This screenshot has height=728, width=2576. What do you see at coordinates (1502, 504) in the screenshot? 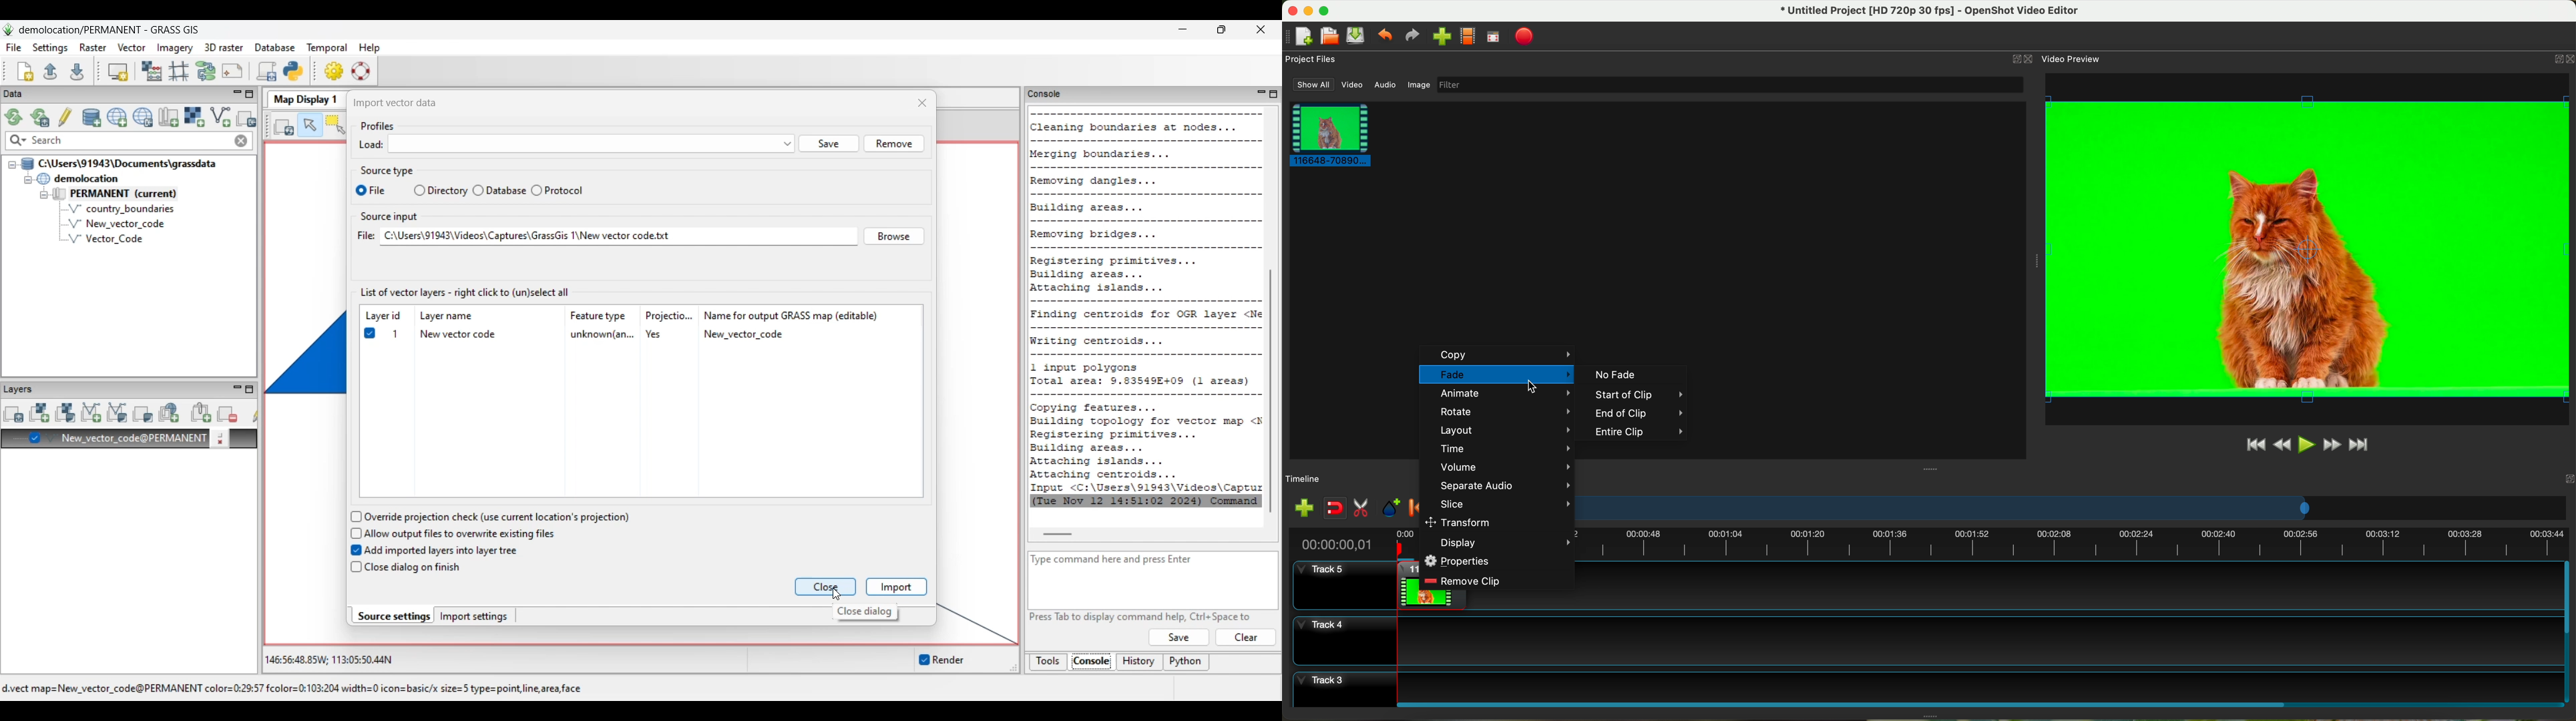
I see `slice` at bounding box center [1502, 504].